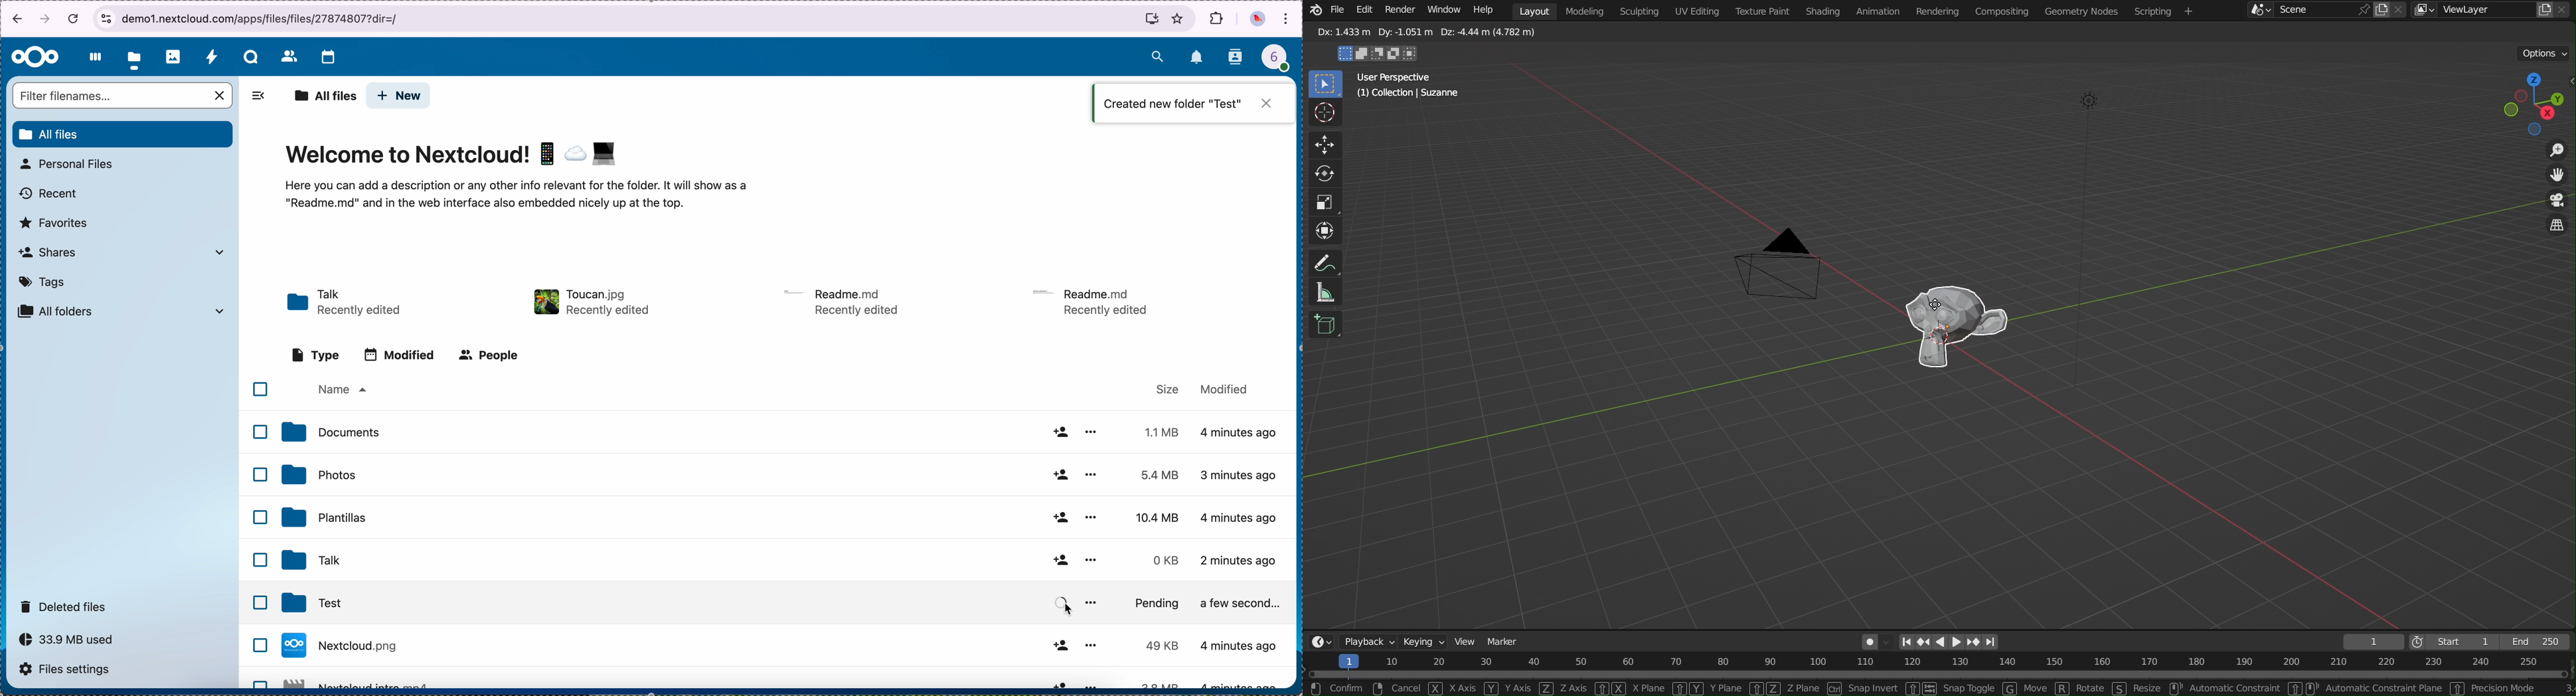  Describe the element at coordinates (1425, 643) in the screenshot. I see `Keying` at that location.